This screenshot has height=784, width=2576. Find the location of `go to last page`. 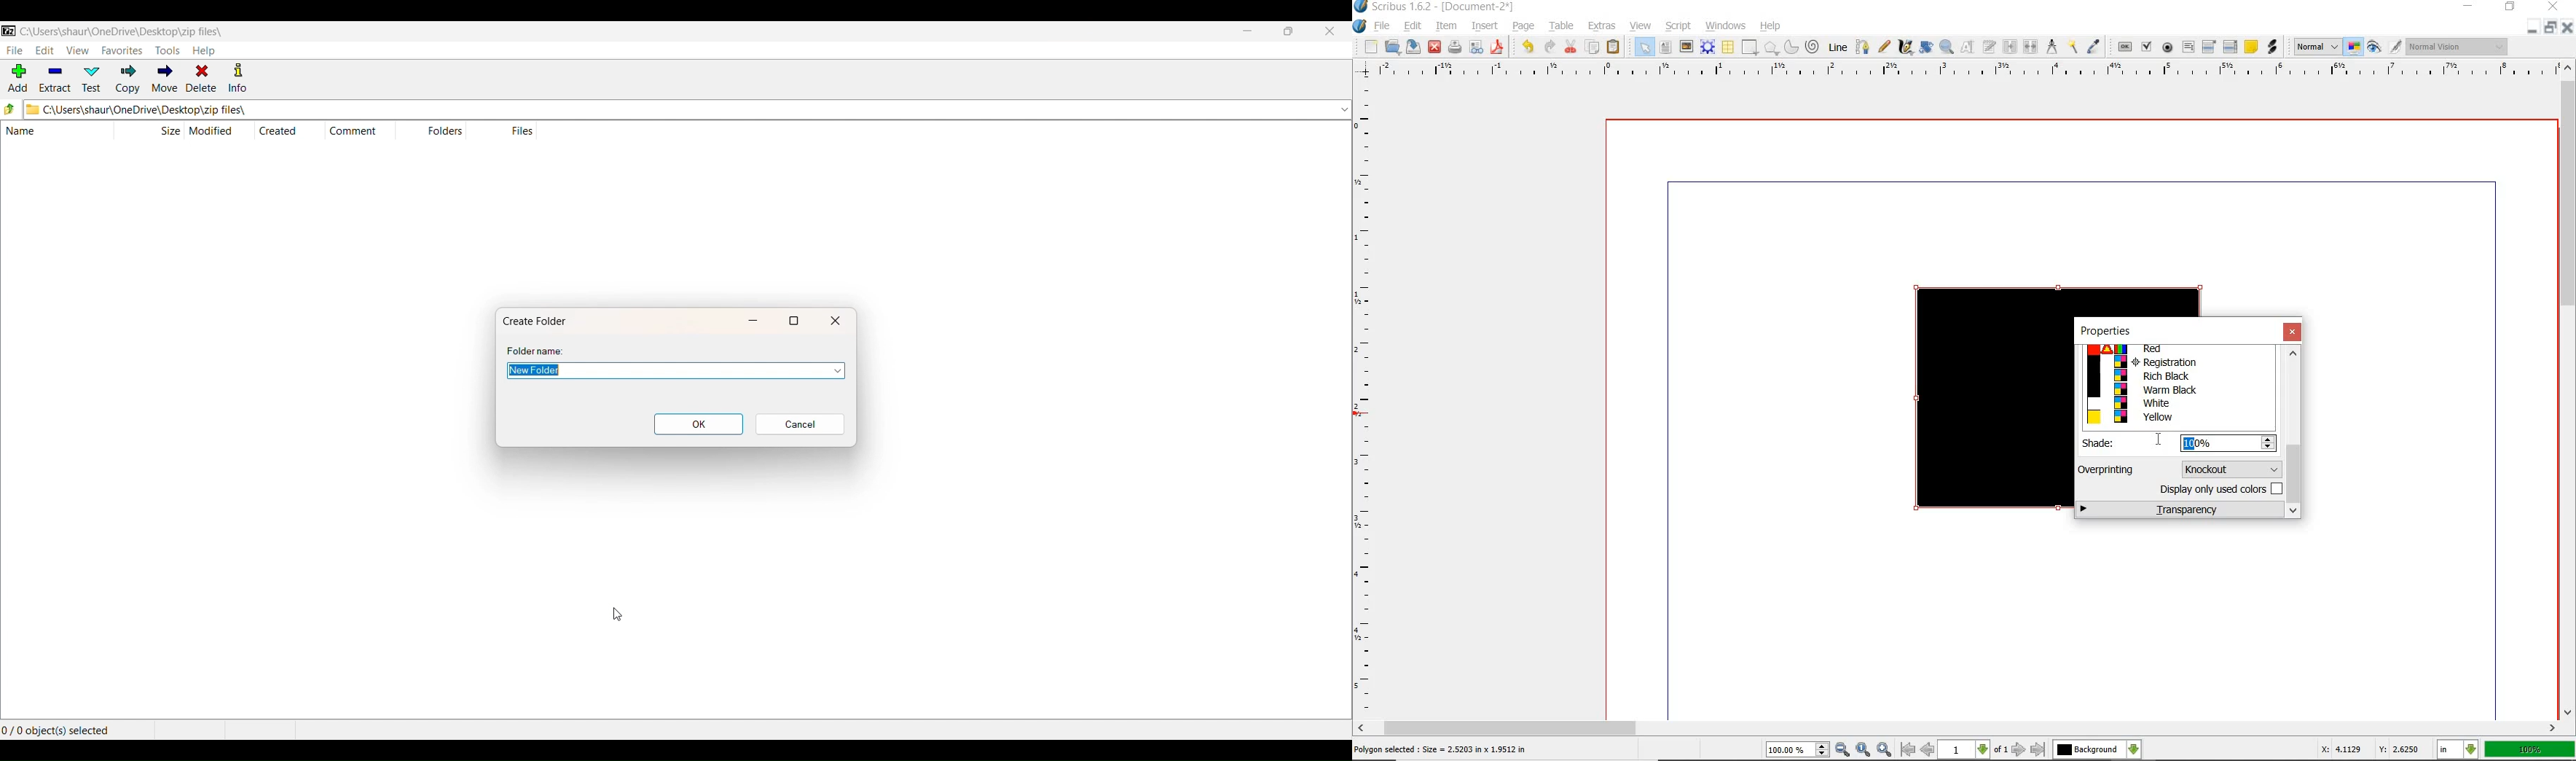

go to last page is located at coordinates (2038, 749).